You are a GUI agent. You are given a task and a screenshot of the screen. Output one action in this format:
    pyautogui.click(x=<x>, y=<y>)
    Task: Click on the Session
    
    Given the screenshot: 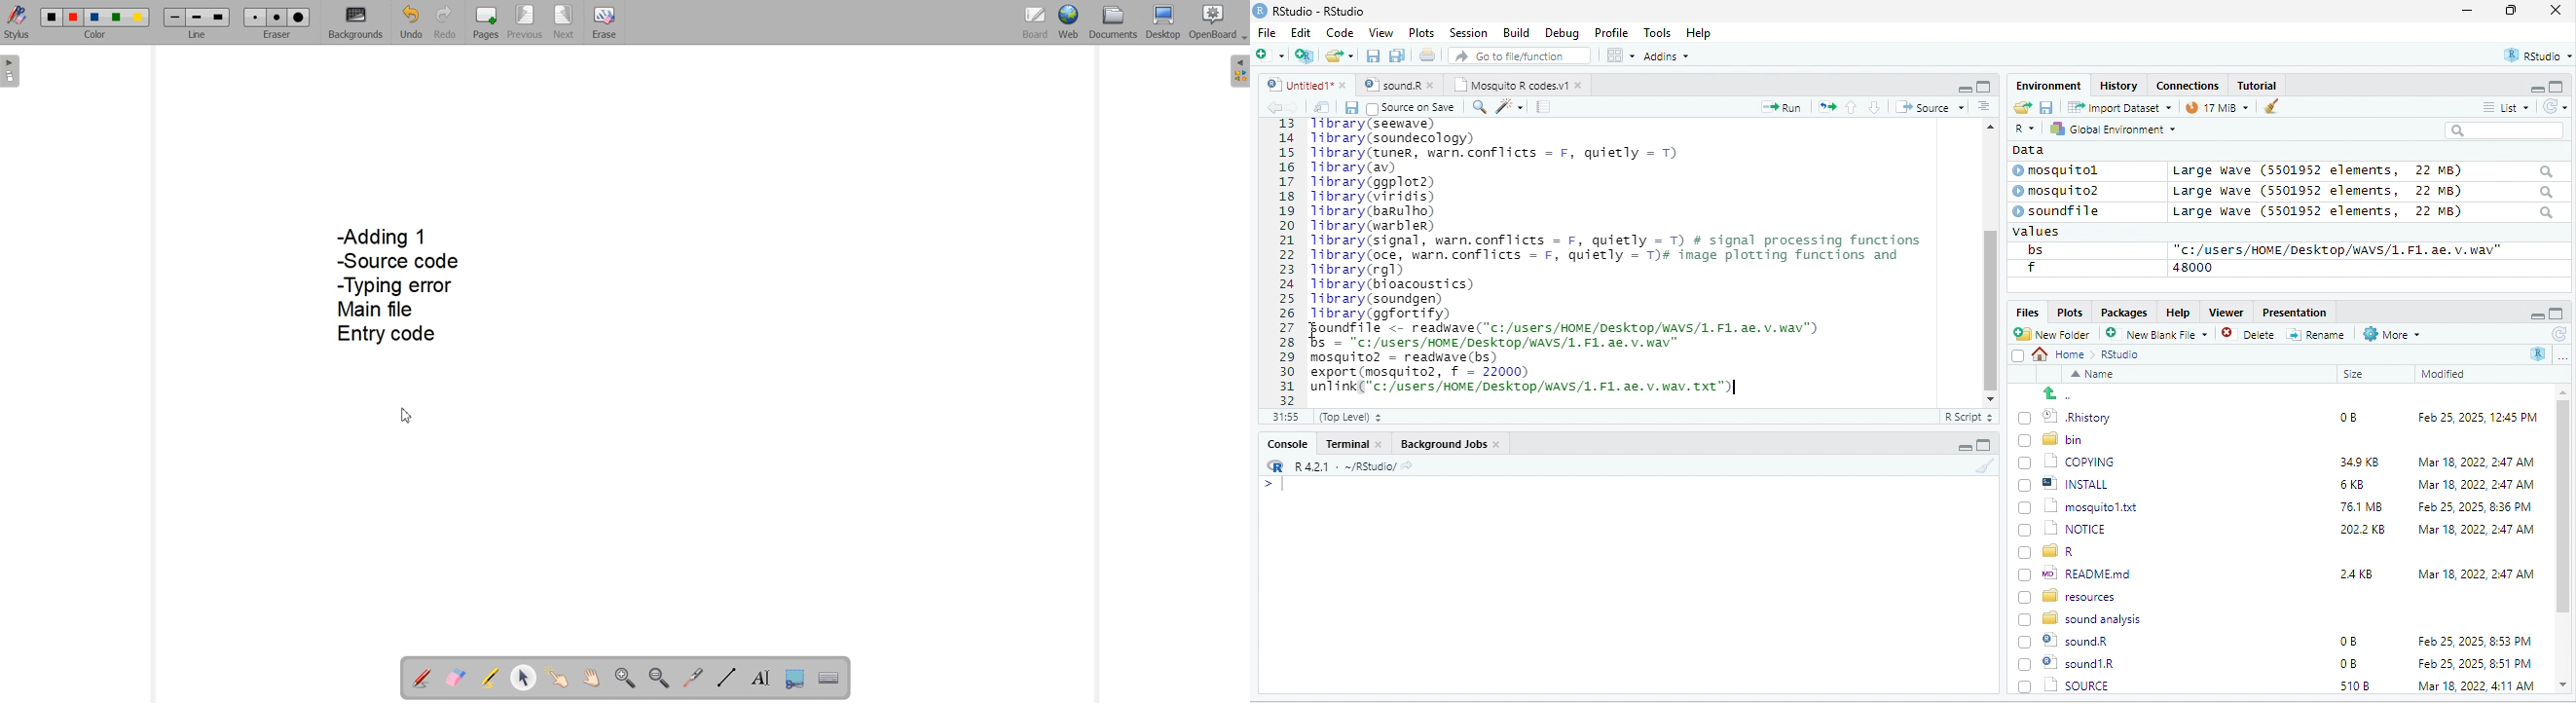 What is the action you would take?
    pyautogui.click(x=1469, y=31)
    